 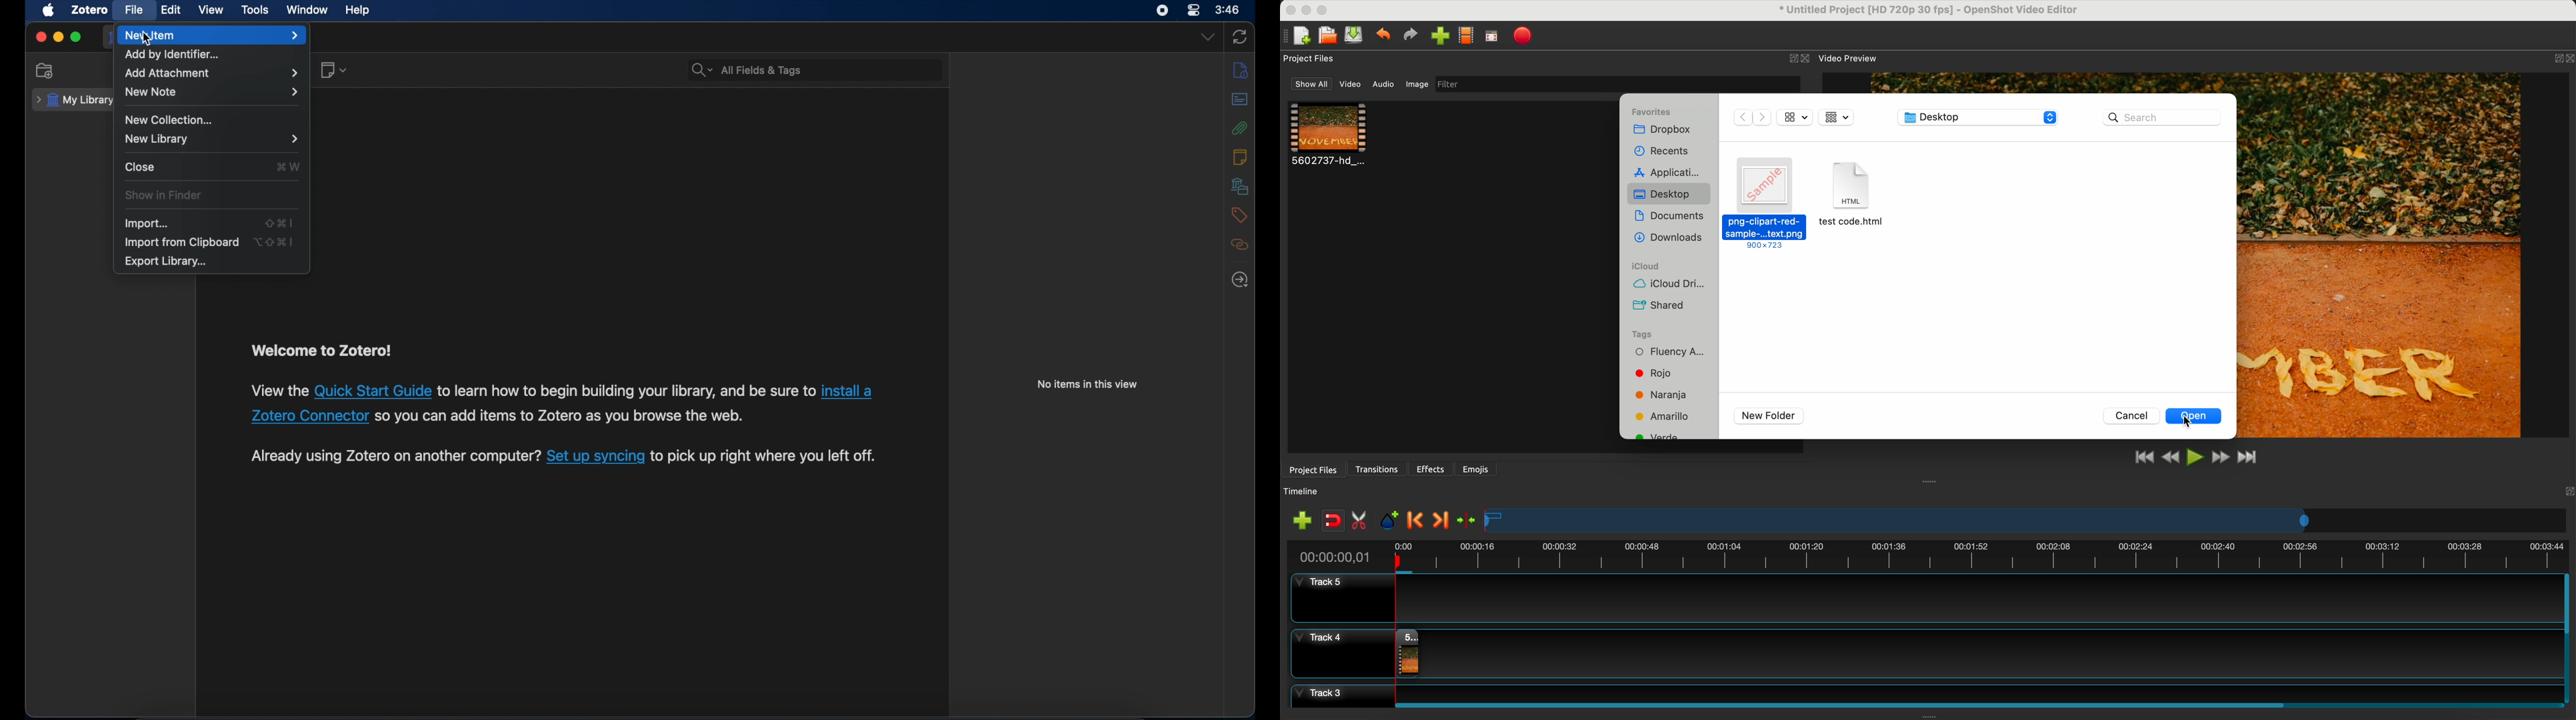 What do you see at coordinates (211, 10) in the screenshot?
I see `view` at bounding box center [211, 10].